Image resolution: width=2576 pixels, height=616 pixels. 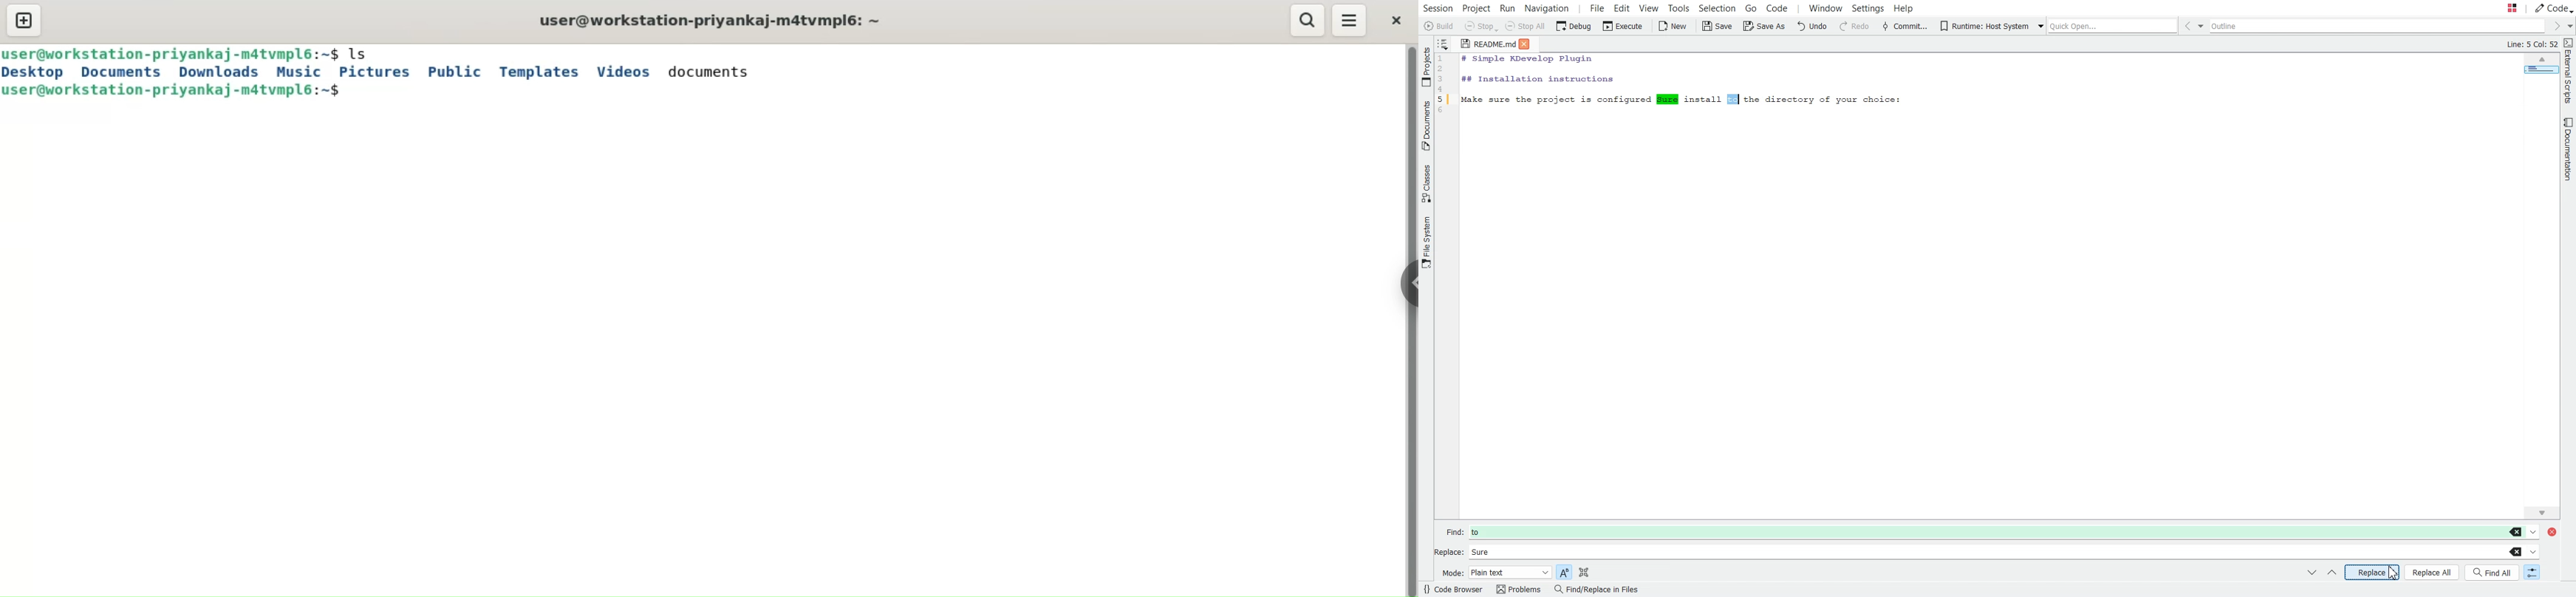 What do you see at coordinates (1518, 590) in the screenshot?
I see `Problems` at bounding box center [1518, 590].